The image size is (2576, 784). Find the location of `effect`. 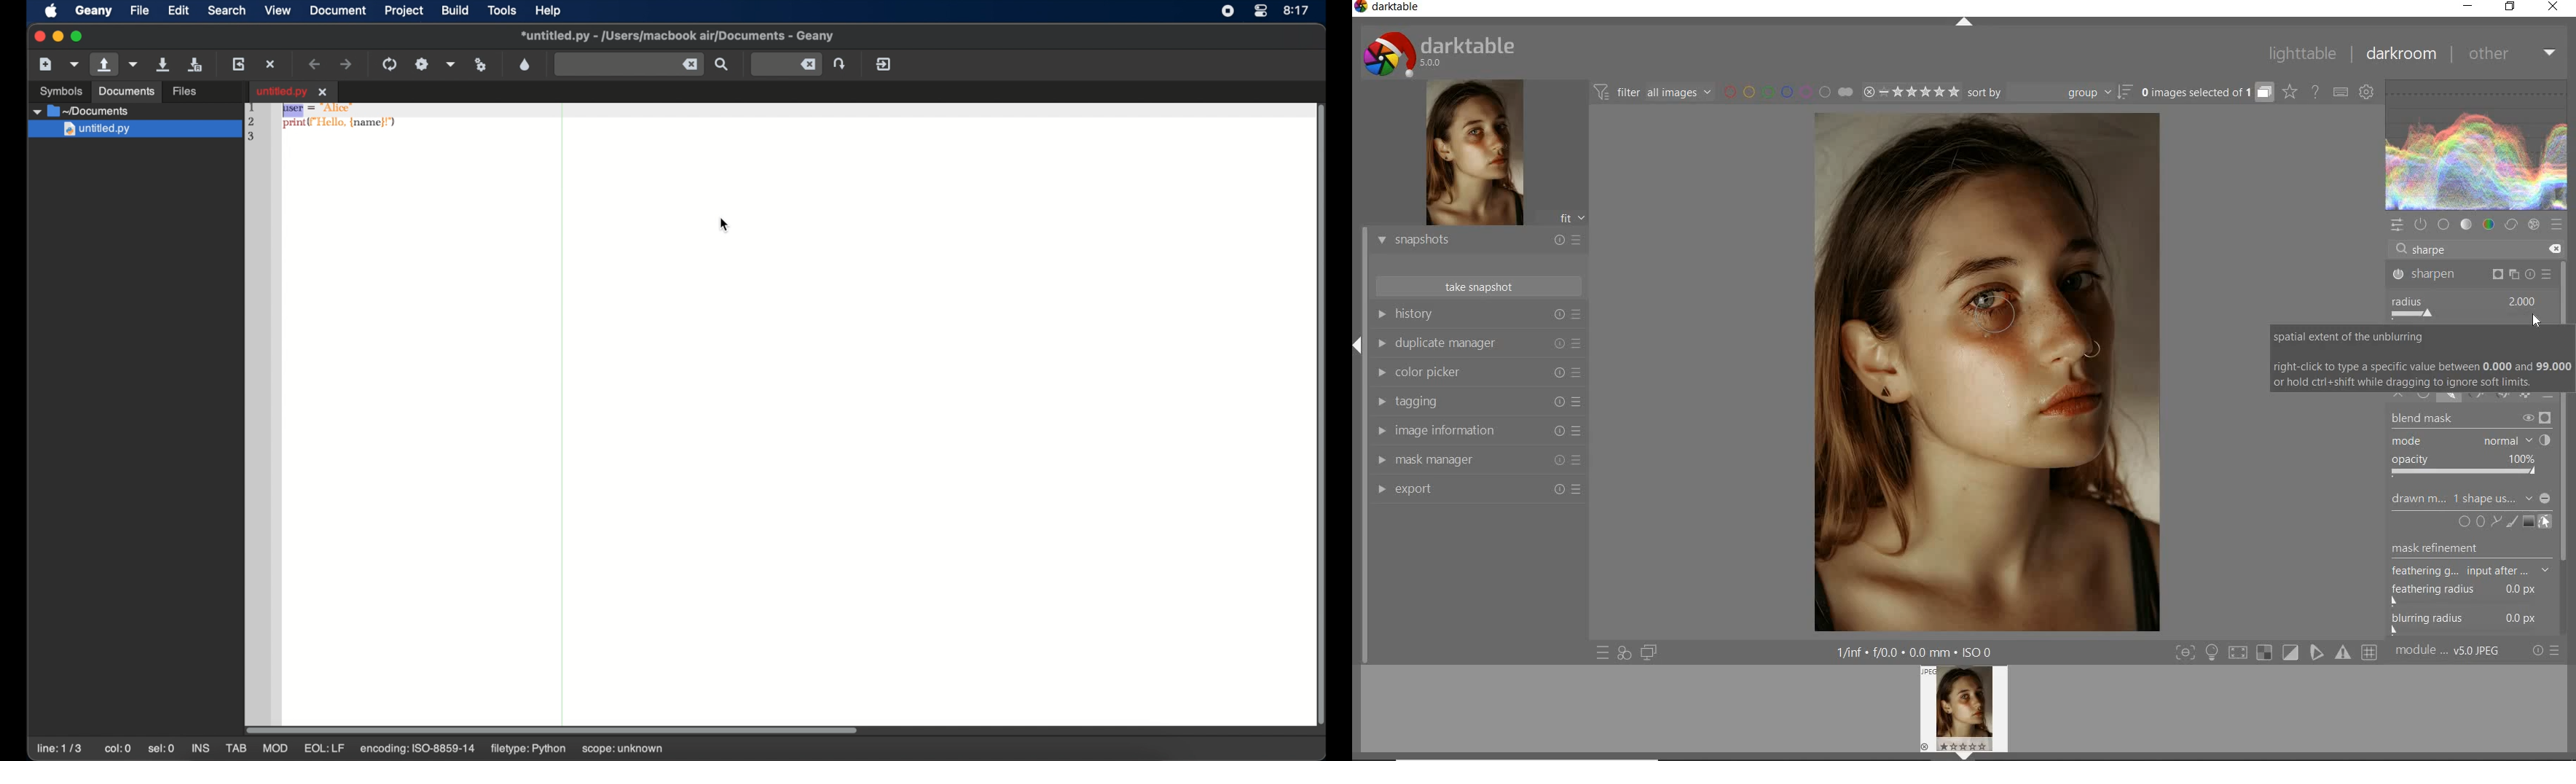

effect is located at coordinates (2534, 225).